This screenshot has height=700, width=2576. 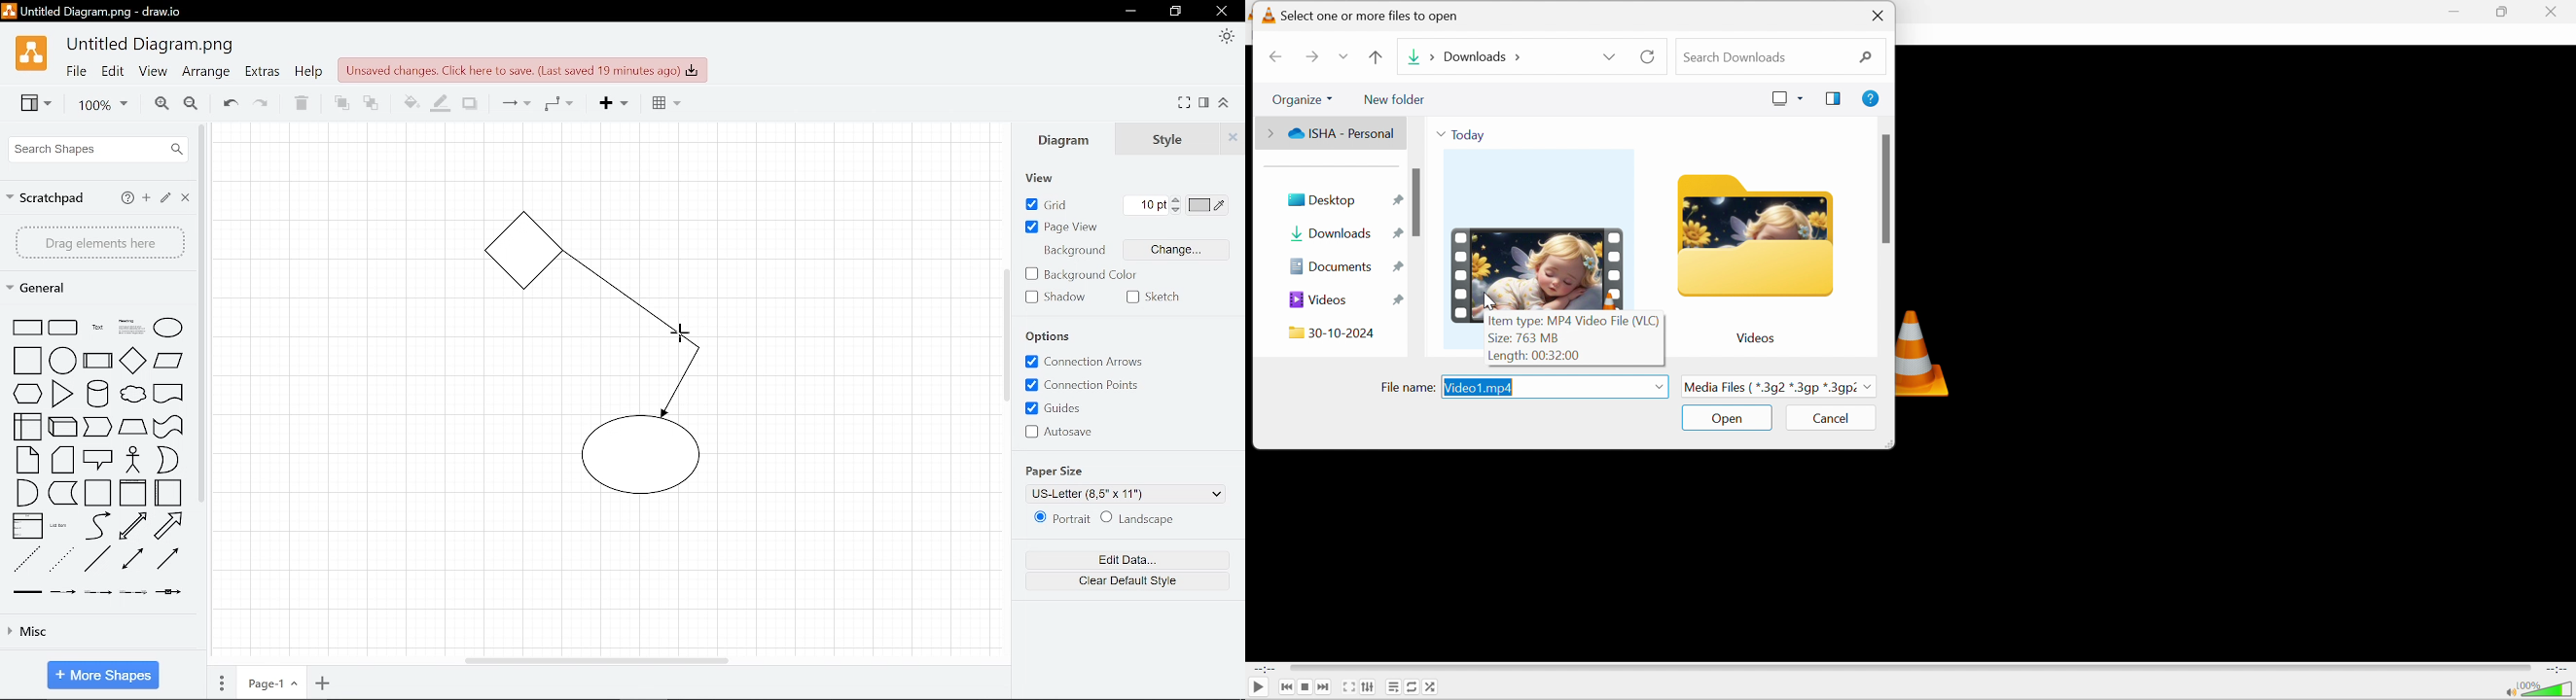 I want to click on shape, so click(x=98, y=428).